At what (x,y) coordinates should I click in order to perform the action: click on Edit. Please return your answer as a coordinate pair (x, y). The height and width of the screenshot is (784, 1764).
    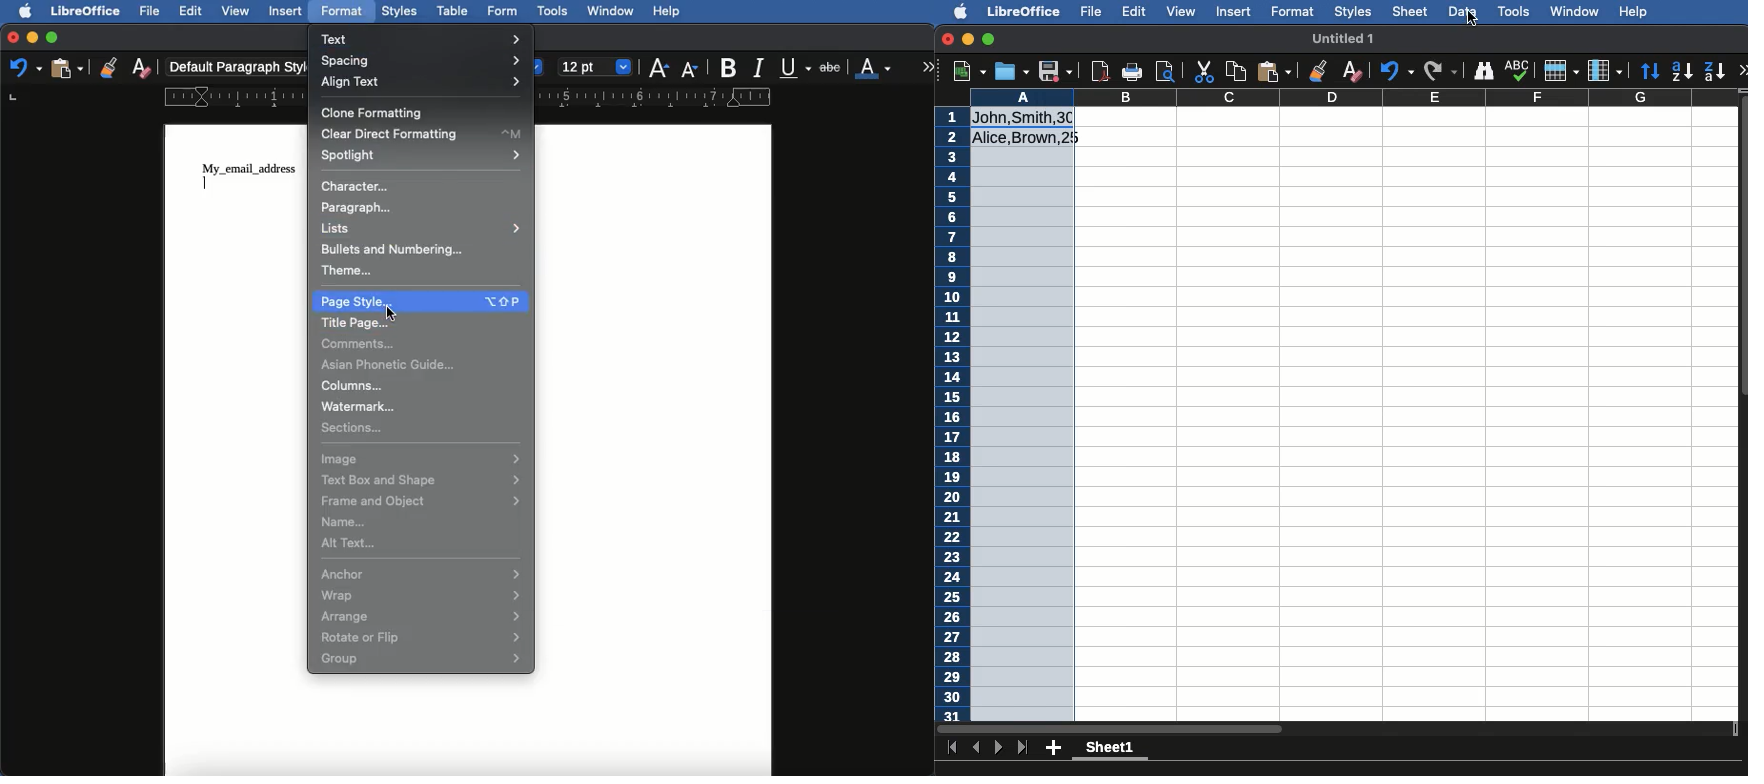
    Looking at the image, I should click on (191, 10).